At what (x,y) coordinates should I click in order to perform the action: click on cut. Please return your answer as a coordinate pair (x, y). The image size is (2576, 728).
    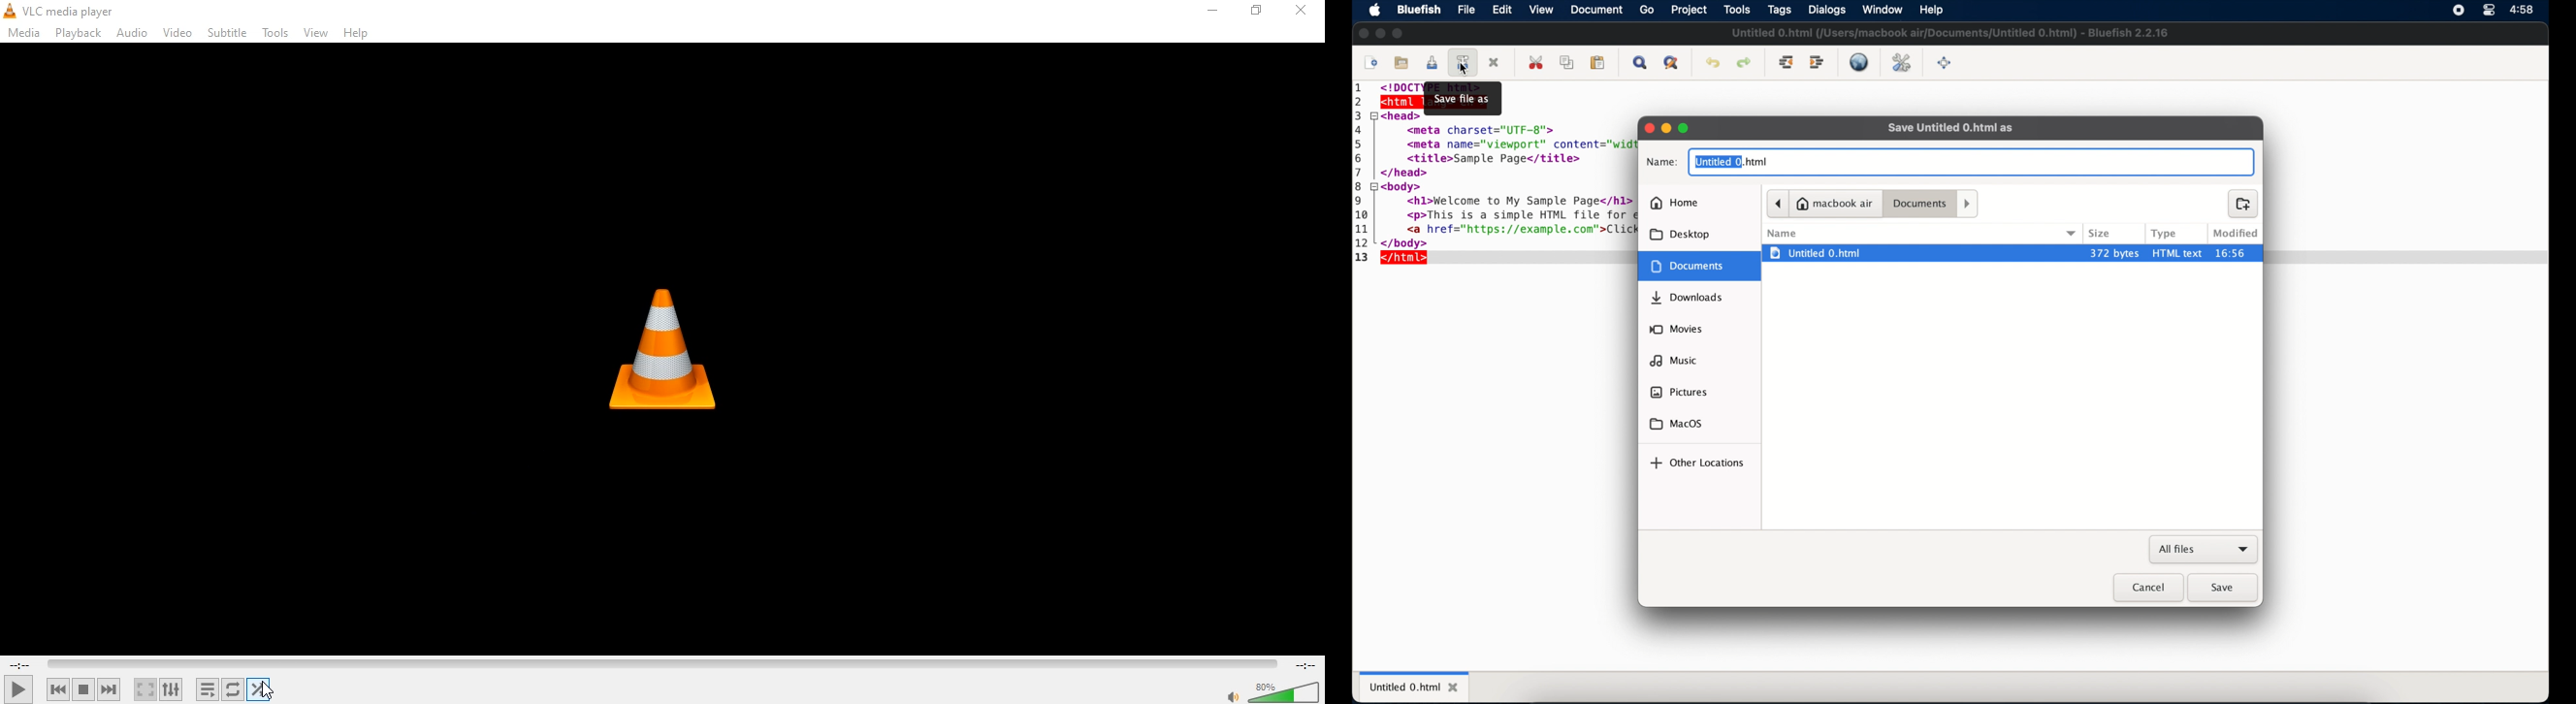
    Looking at the image, I should click on (1537, 62).